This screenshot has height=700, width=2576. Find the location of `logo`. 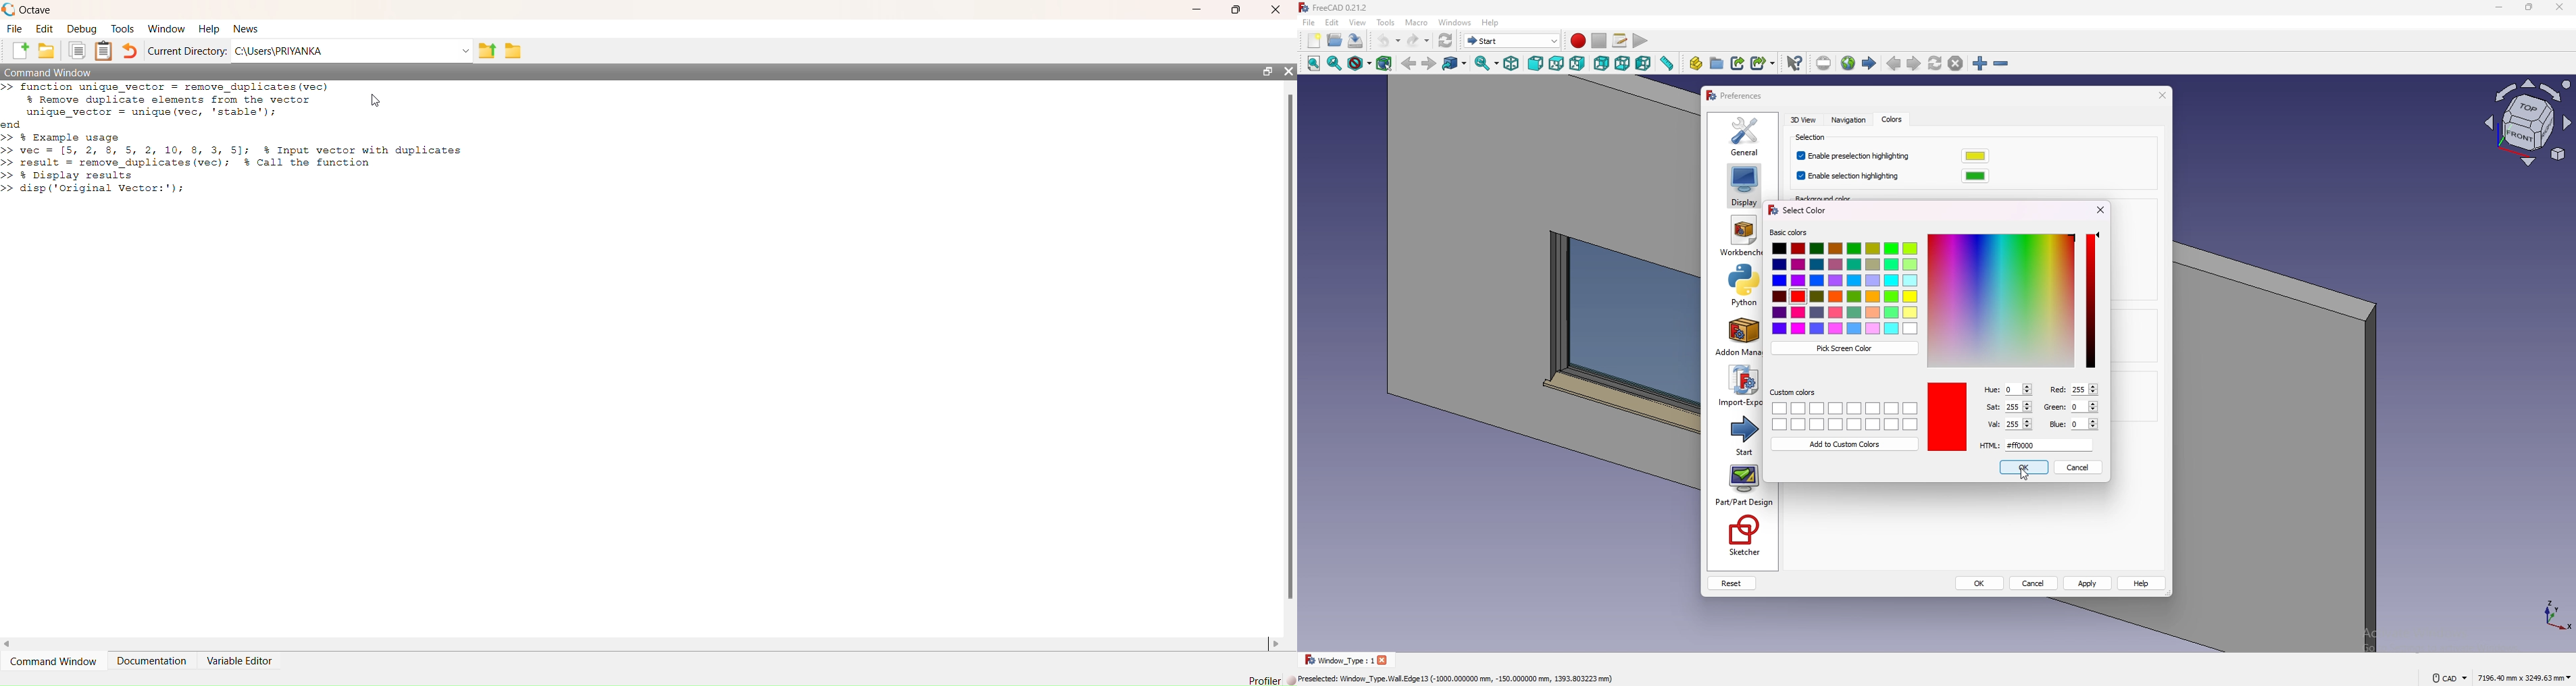

logo is located at coordinates (9, 10).